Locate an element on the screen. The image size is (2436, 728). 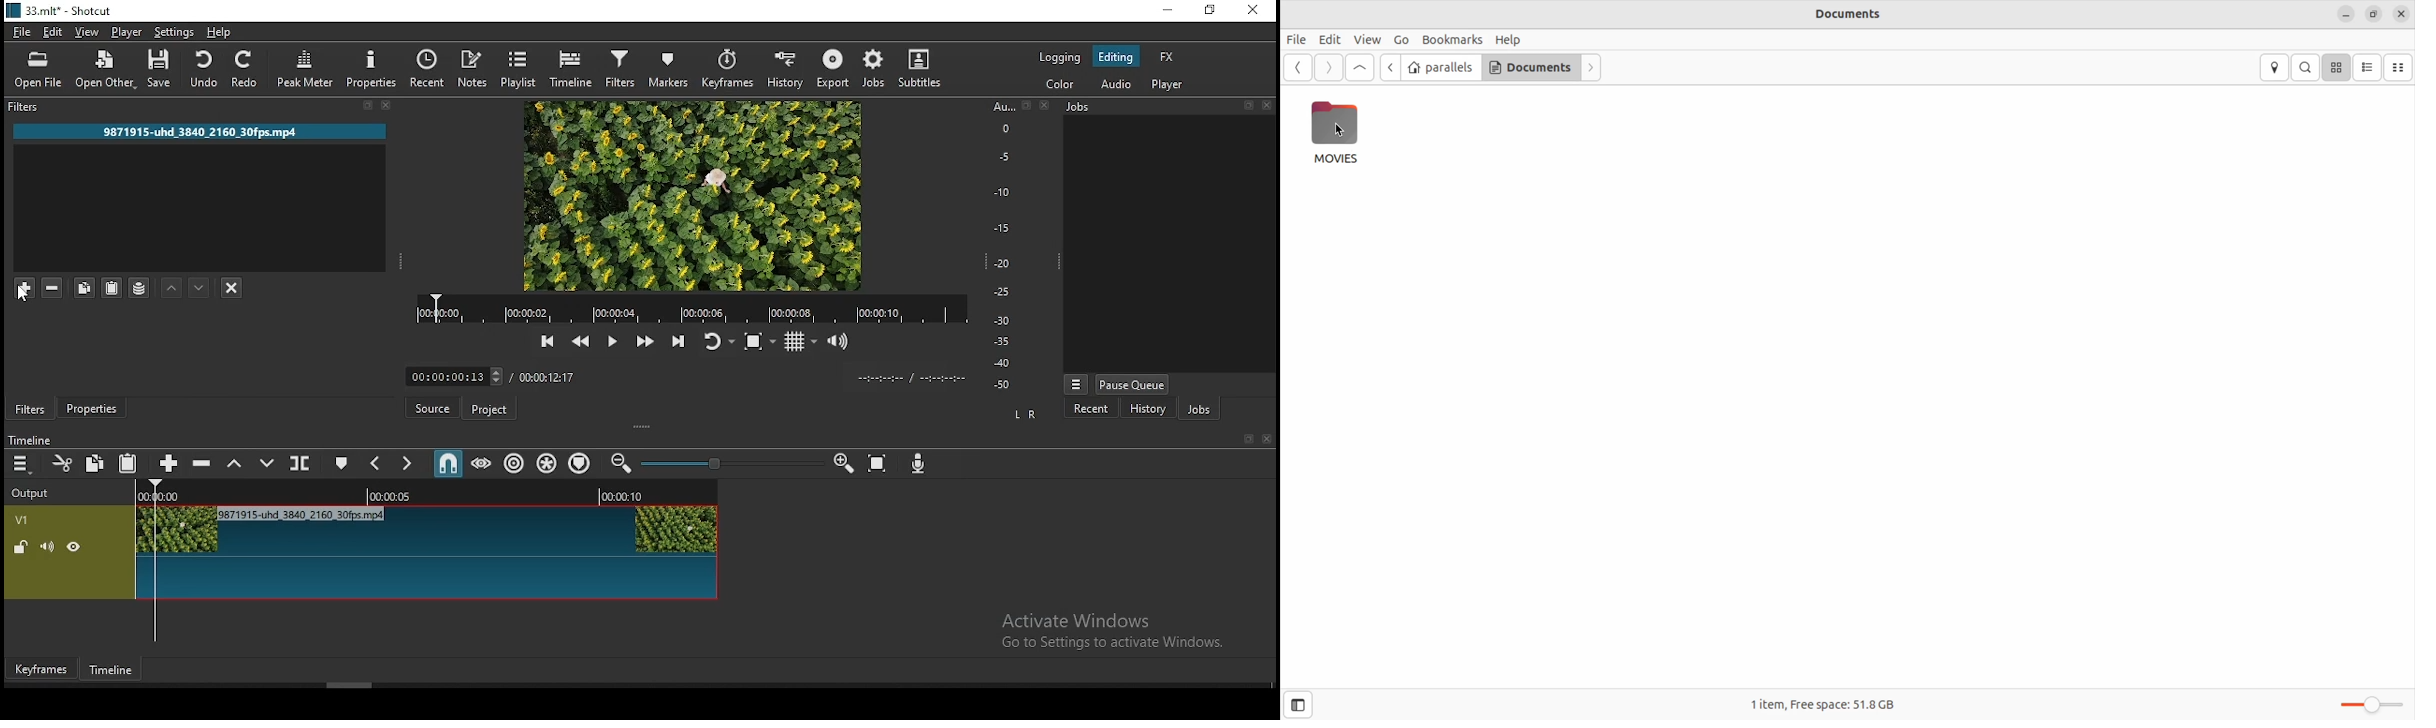
file is located at coordinates (19, 31).